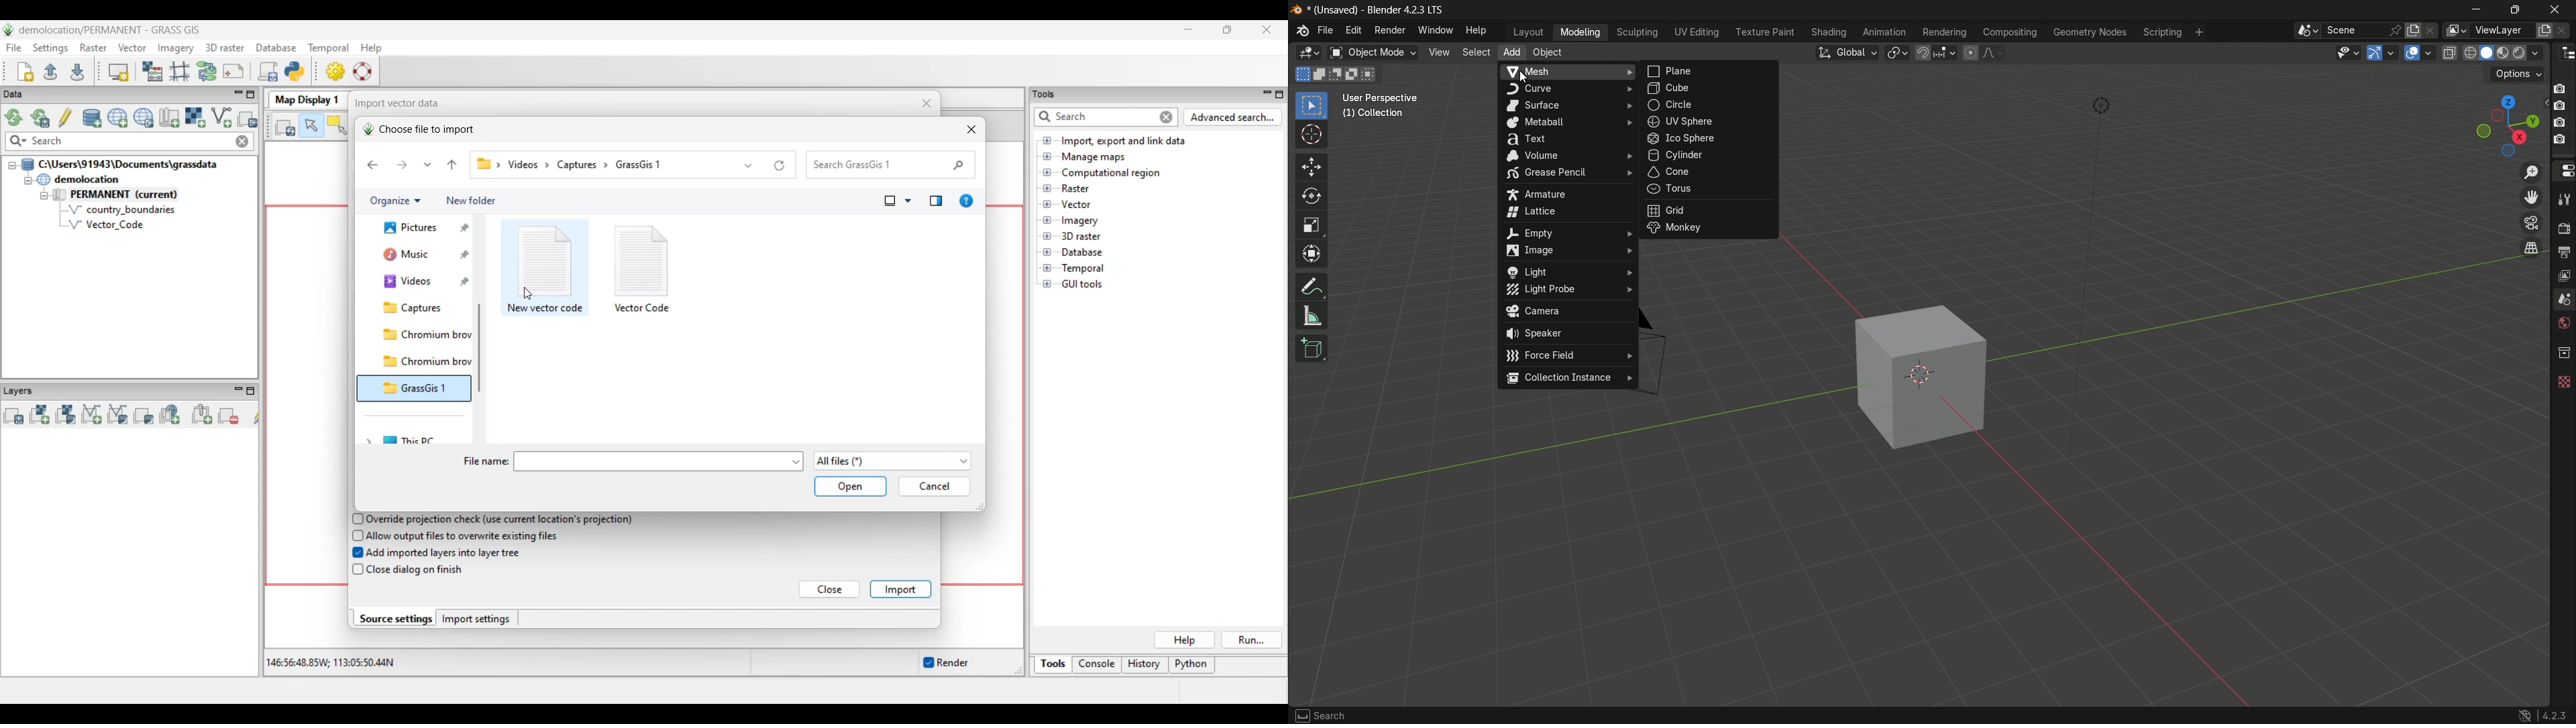 The height and width of the screenshot is (728, 2576). What do you see at coordinates (1569, 379) in the screenshot?
I see `collection instance` at bounding box center [1569, 379].